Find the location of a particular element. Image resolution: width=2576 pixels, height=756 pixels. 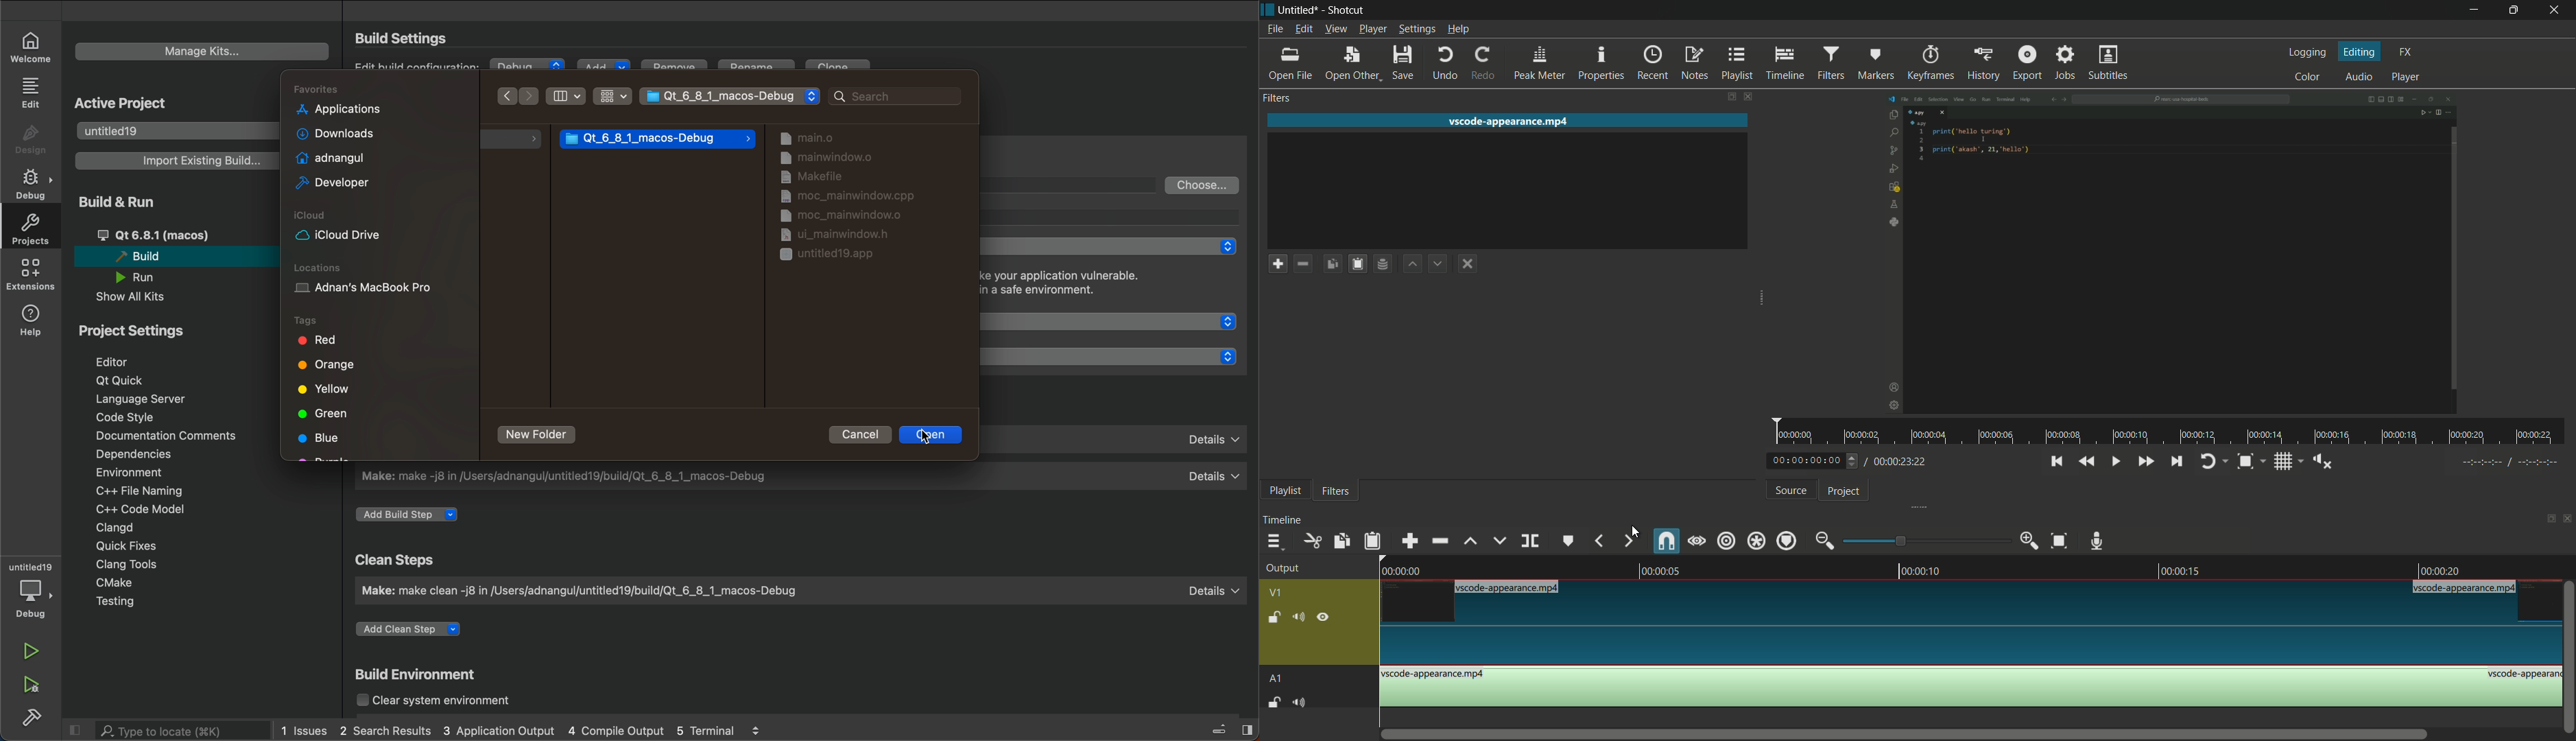

ripple markers is located at coordinates (1787, 541).